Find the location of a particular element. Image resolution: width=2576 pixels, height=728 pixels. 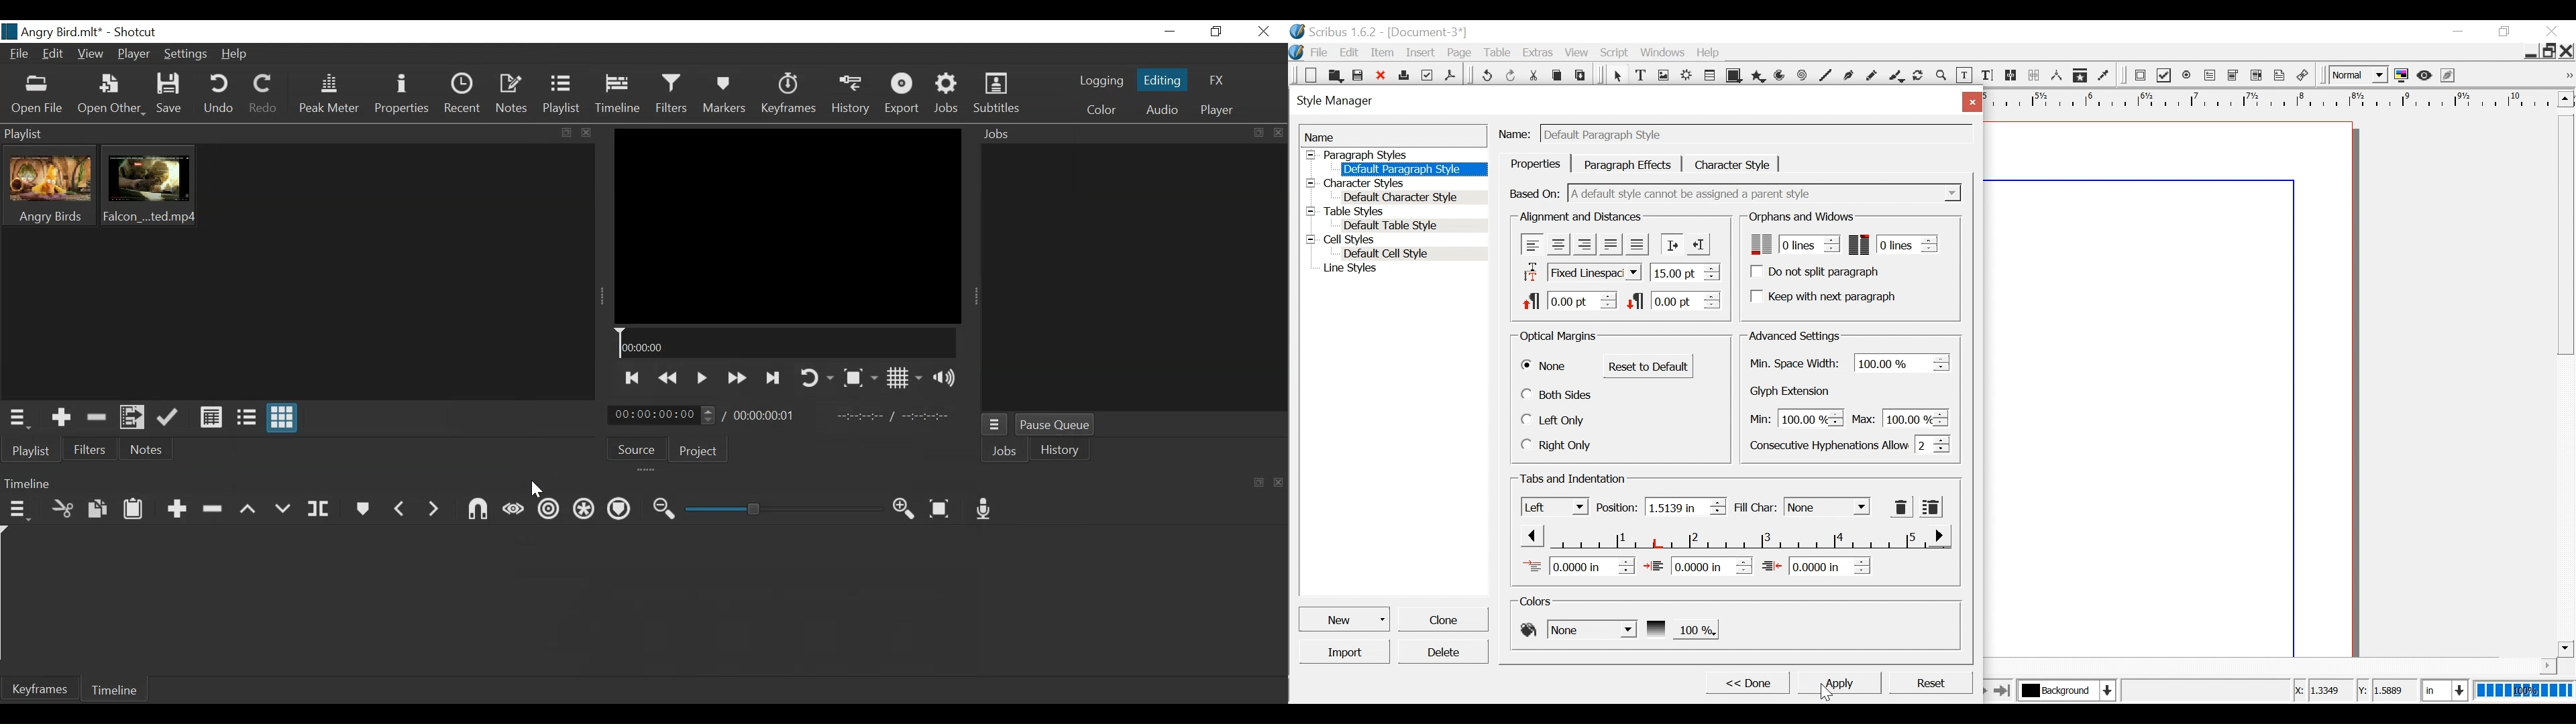

Ripple Delete is located at coordinates (215, 511).